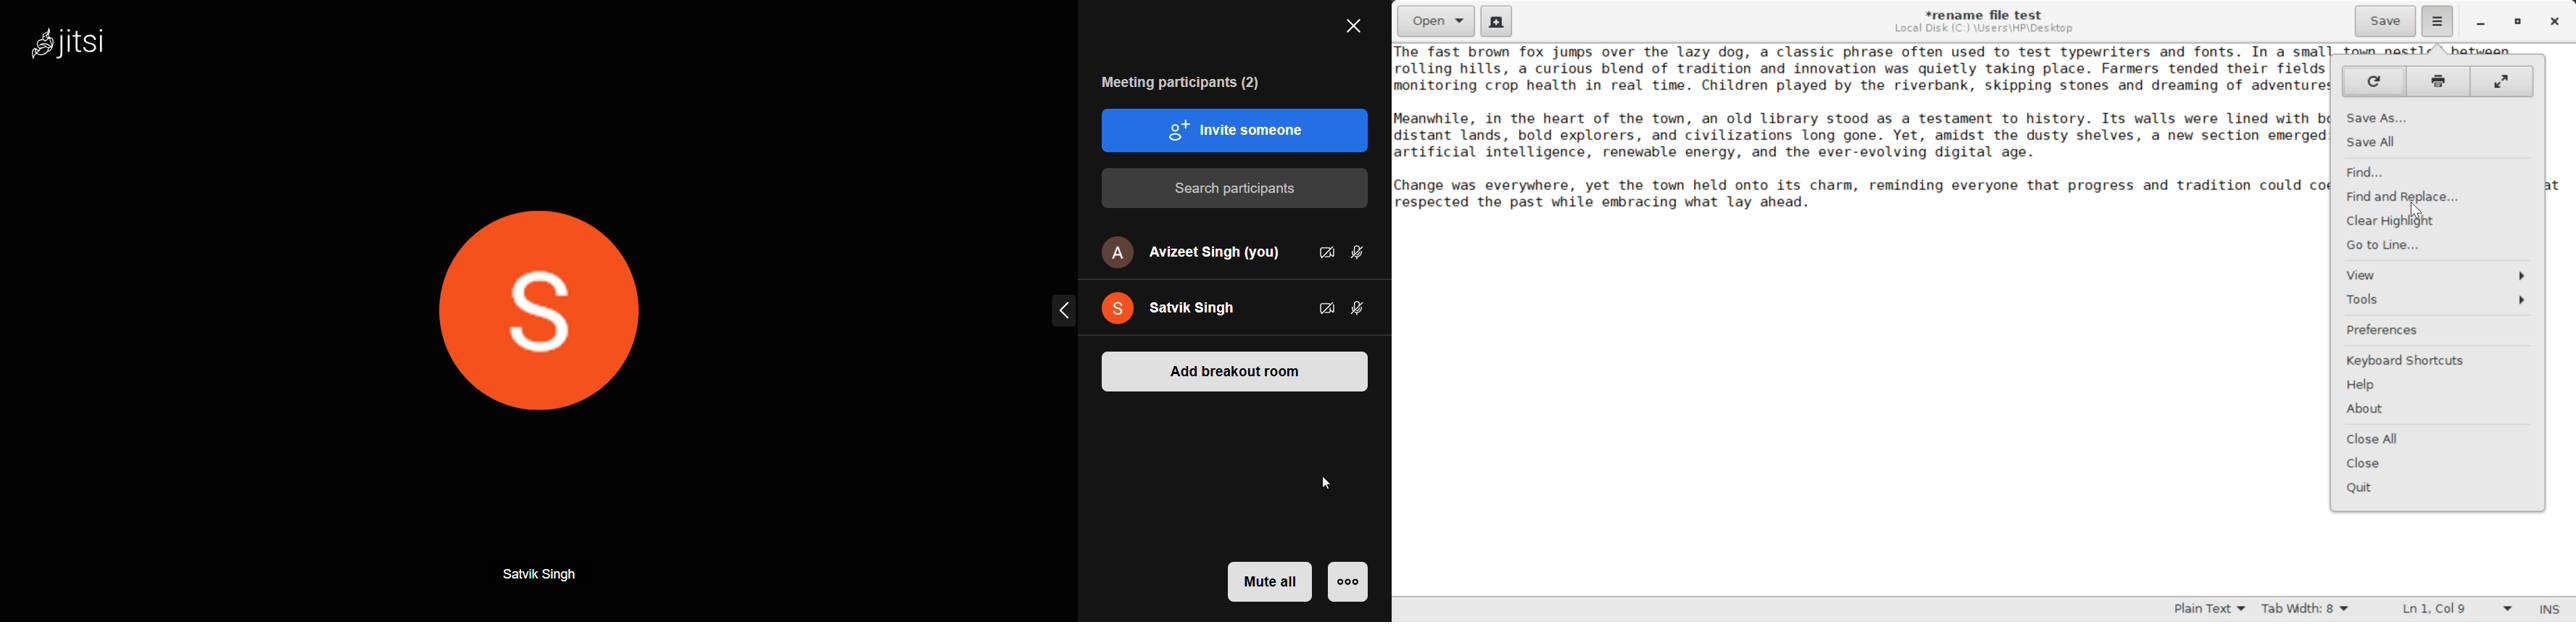 This screenshot has height=644, width=2576. Describe the element at coordinates (1237, 370) in the screenshot. I see `add breakout room` at that location.